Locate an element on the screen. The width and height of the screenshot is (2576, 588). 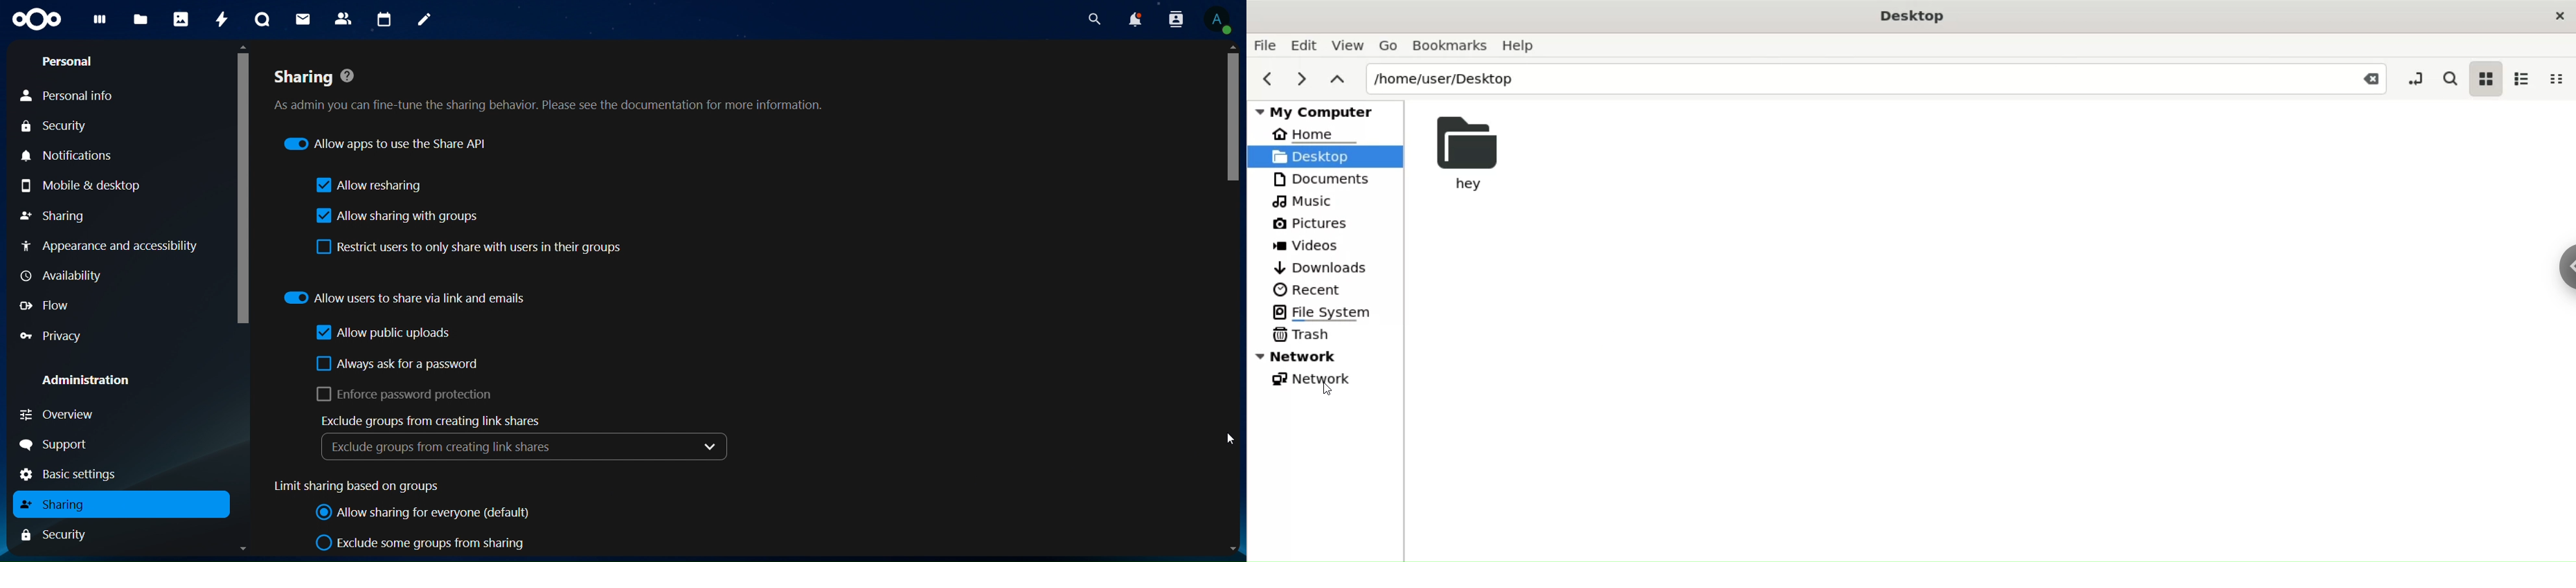
Scrollbar is located at coordinates (1233, 299).